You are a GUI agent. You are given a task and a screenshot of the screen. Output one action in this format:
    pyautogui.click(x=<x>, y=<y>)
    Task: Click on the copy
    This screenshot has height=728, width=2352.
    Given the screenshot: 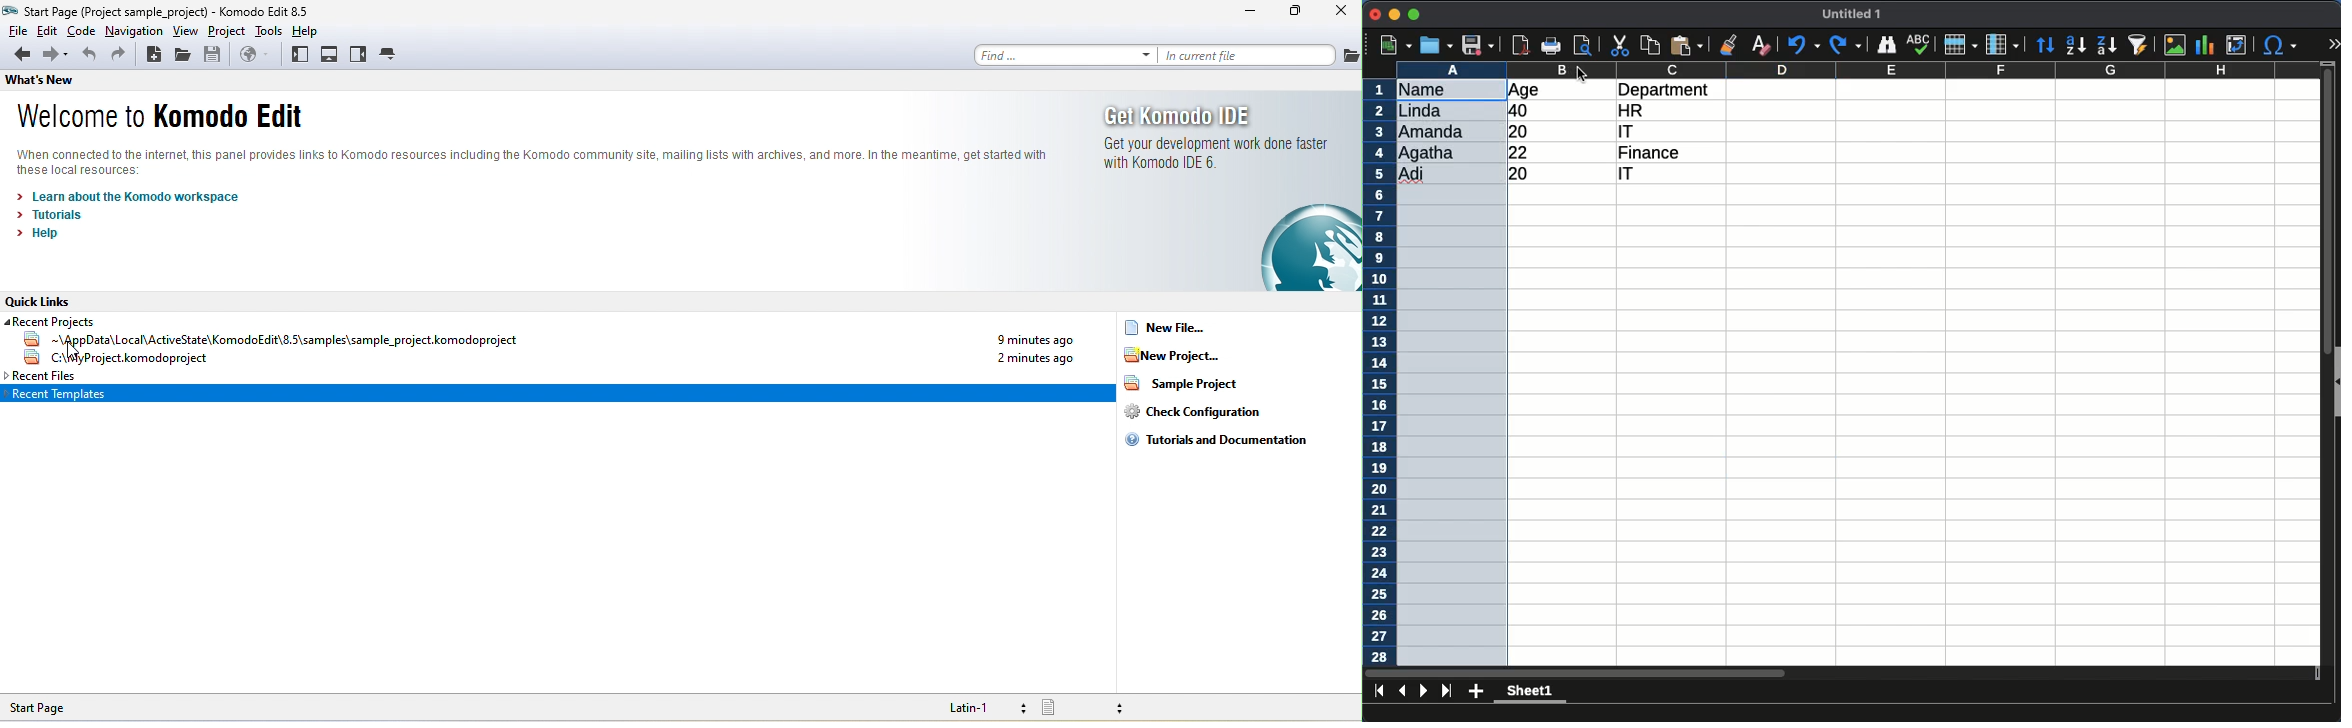 What is the action you would take?
    pyautogui.click(x=1651, y=45)
    